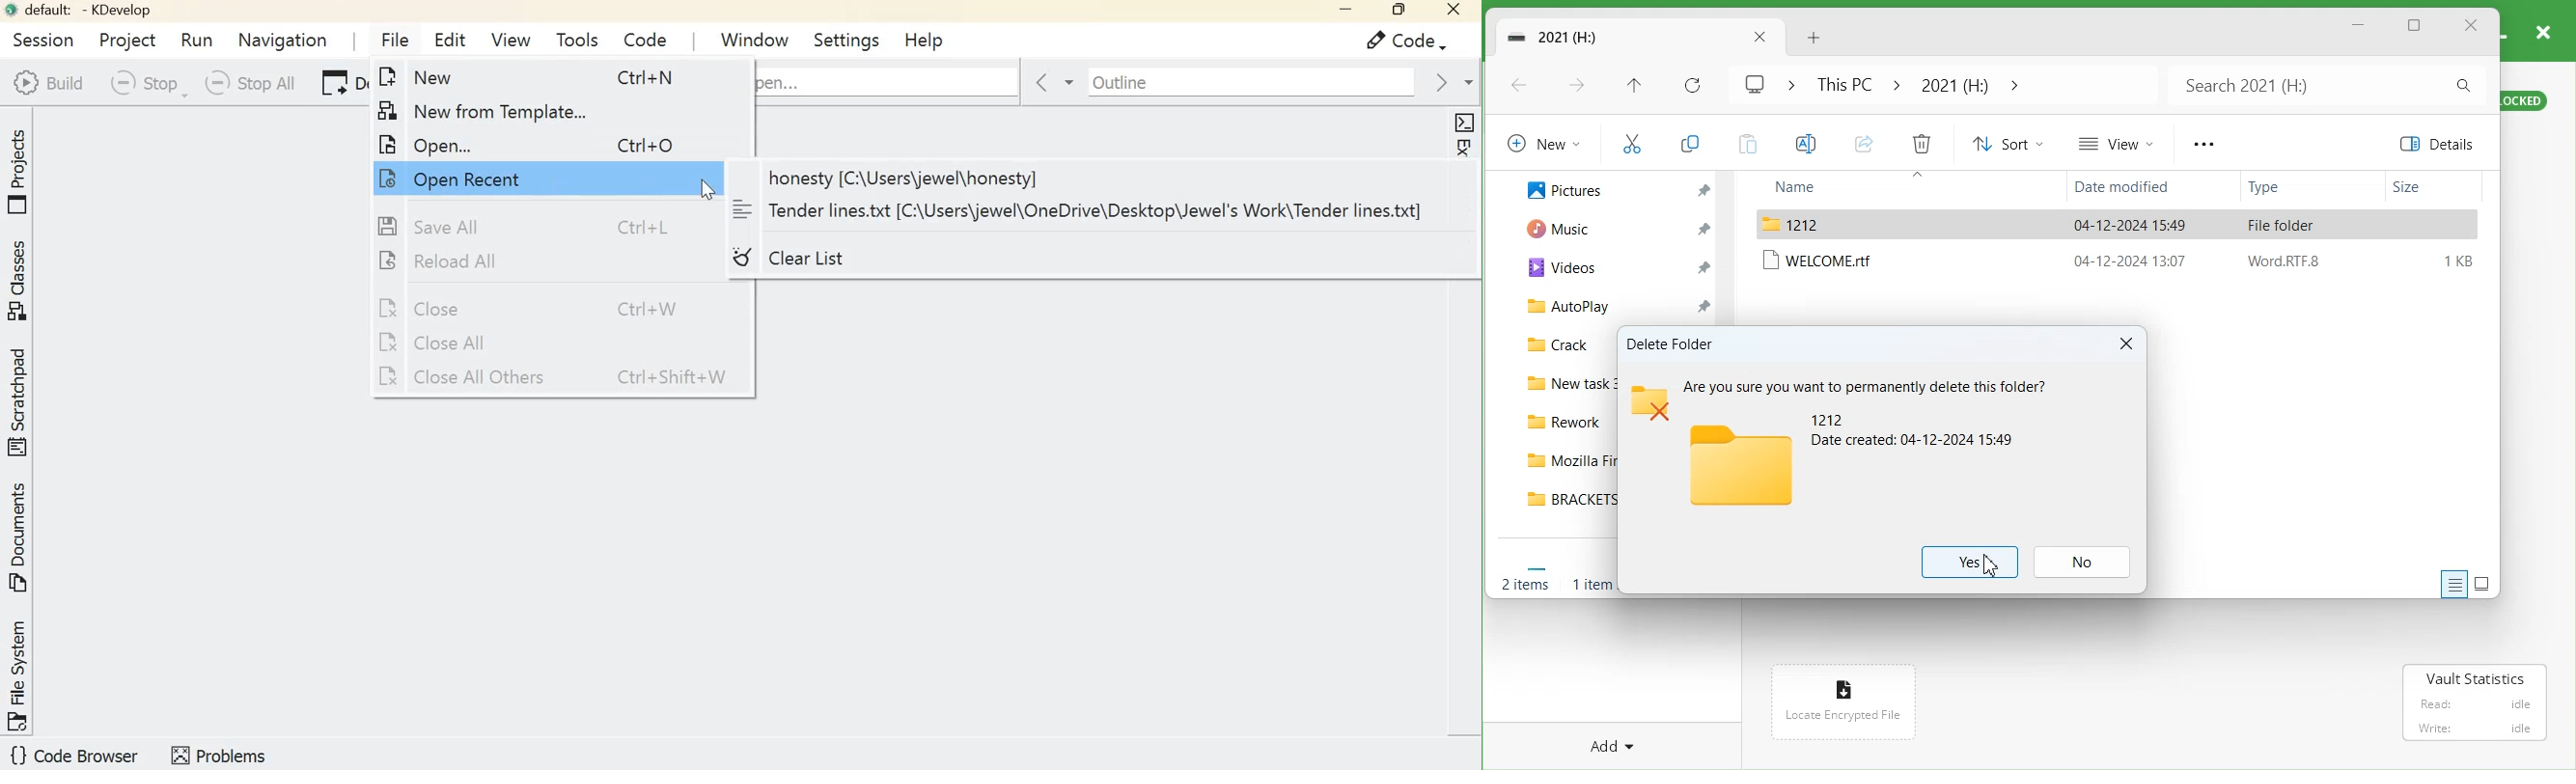 The width and height of the screenshot is (2576, 784). What do you see at coordinates (2471, 26) in the screenshot?
I see `Close` at bounding box center [2471, 26].